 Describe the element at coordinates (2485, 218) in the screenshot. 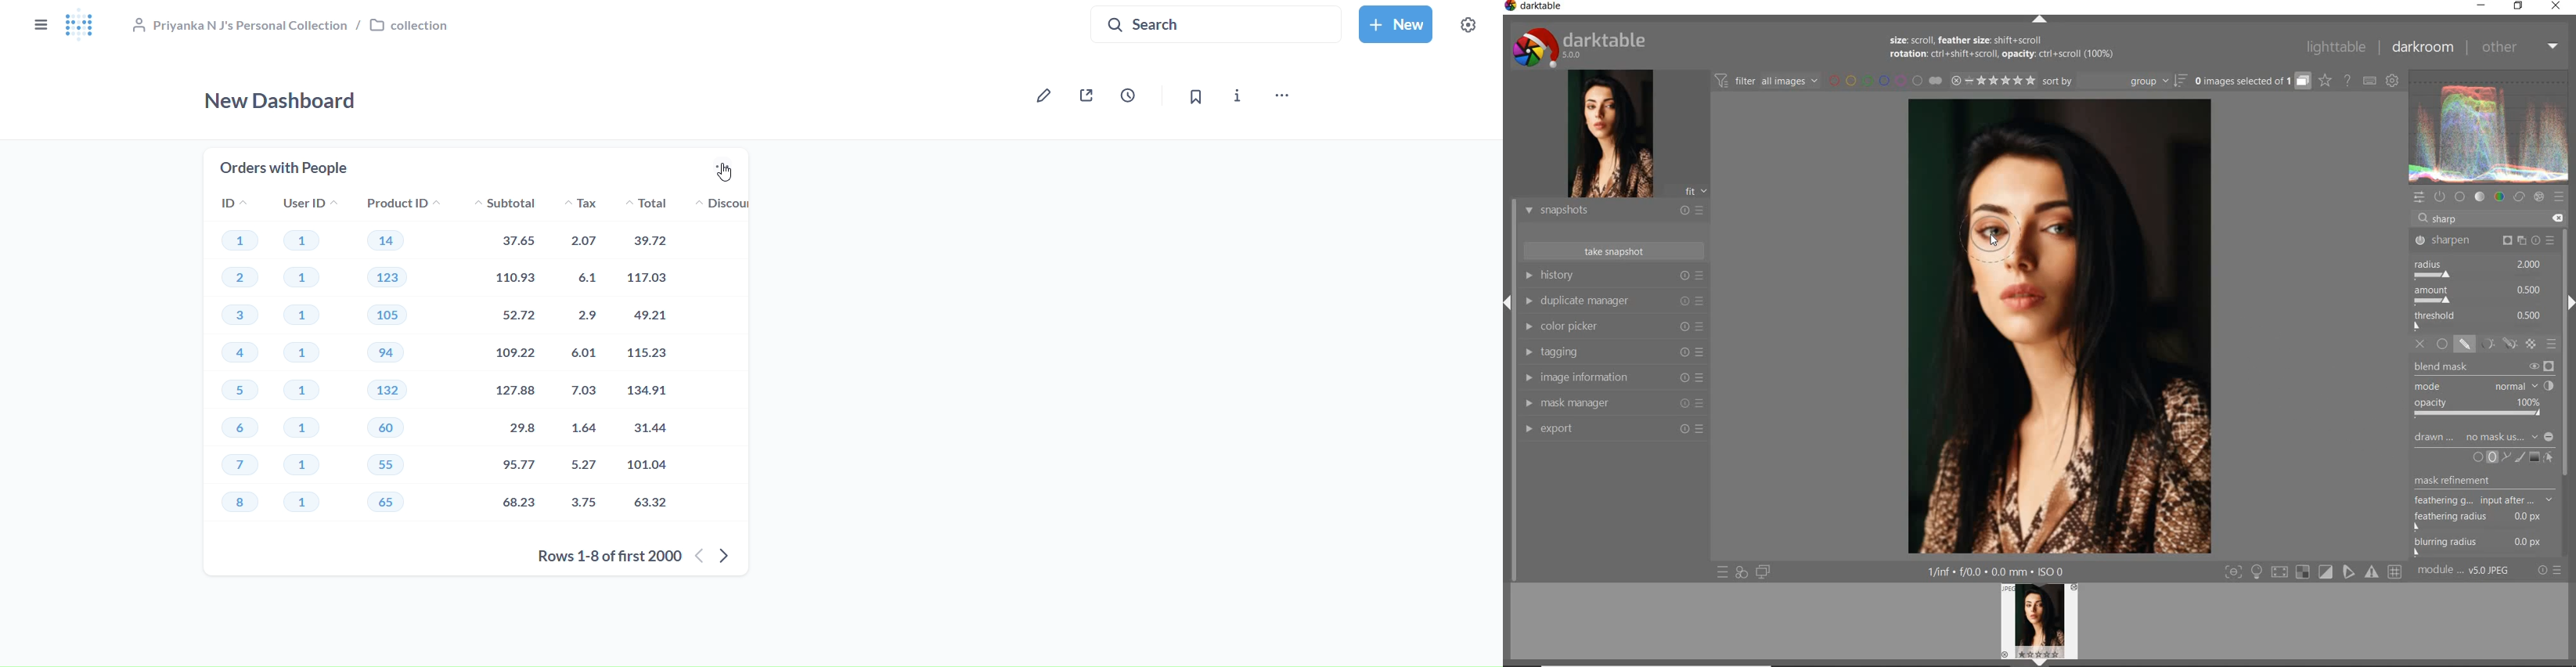

I see `search modules by name` at that location.